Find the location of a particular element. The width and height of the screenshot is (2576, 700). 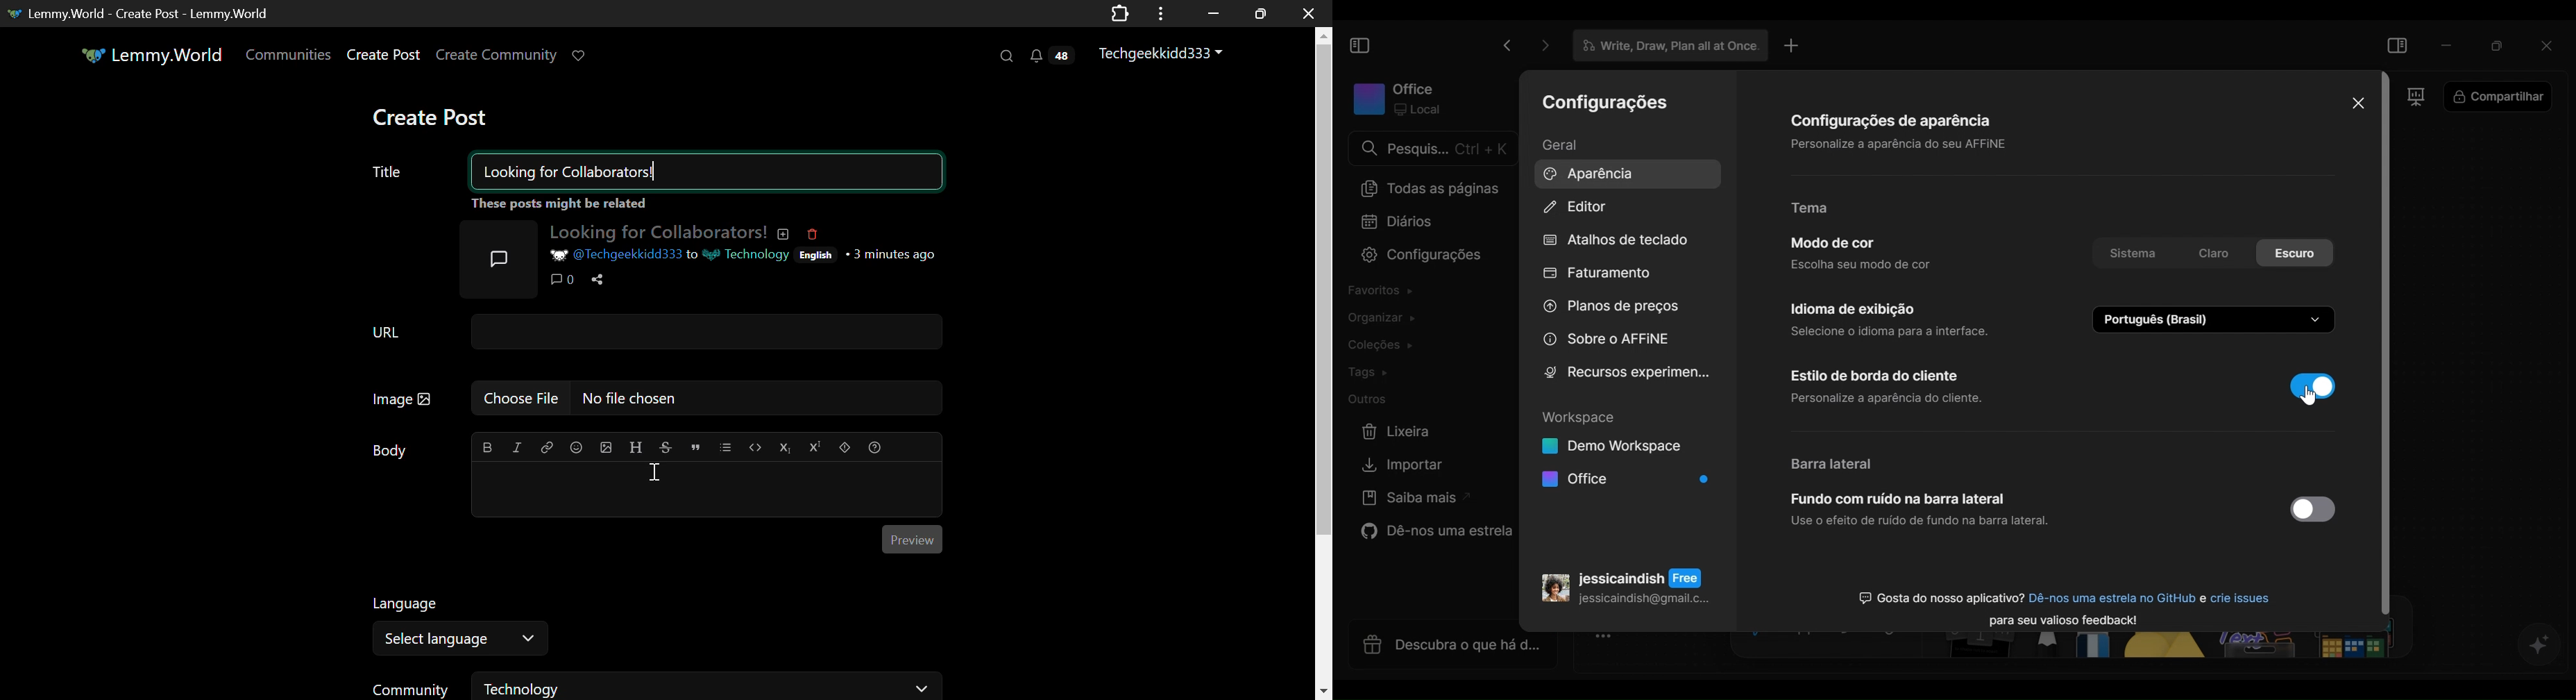

Notifications  is located at coordinates (1050, 58).